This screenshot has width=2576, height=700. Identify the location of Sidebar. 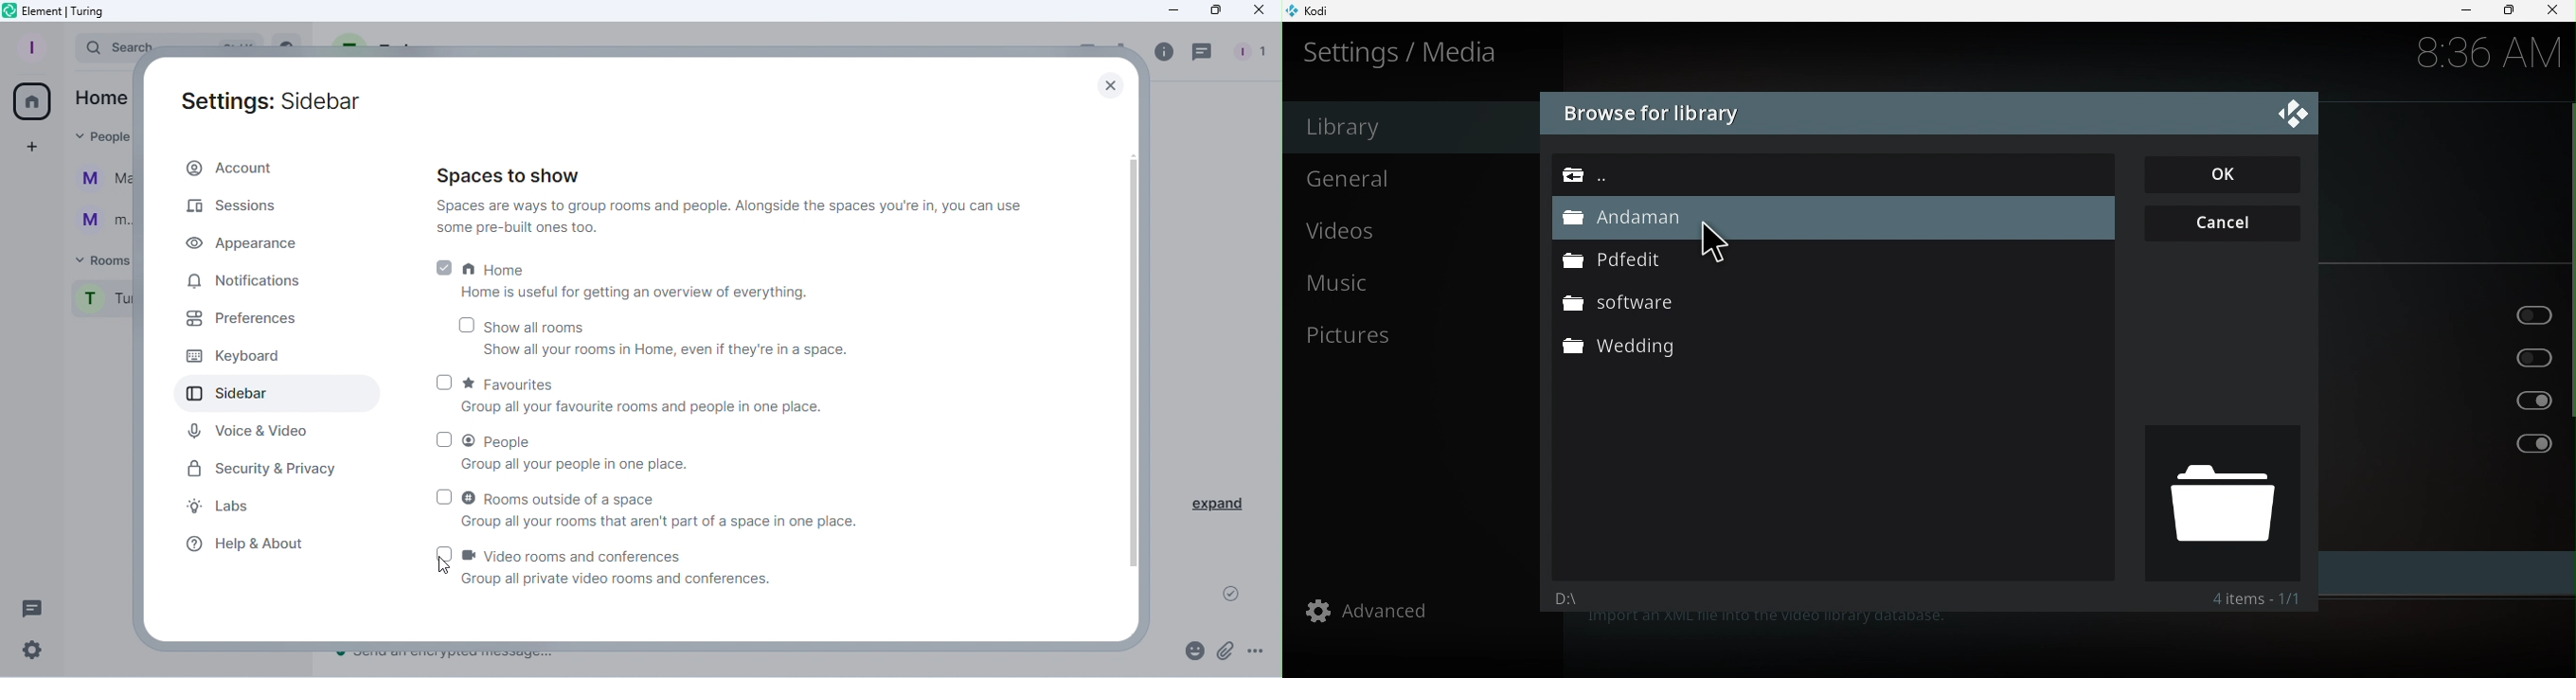
(251, 392).